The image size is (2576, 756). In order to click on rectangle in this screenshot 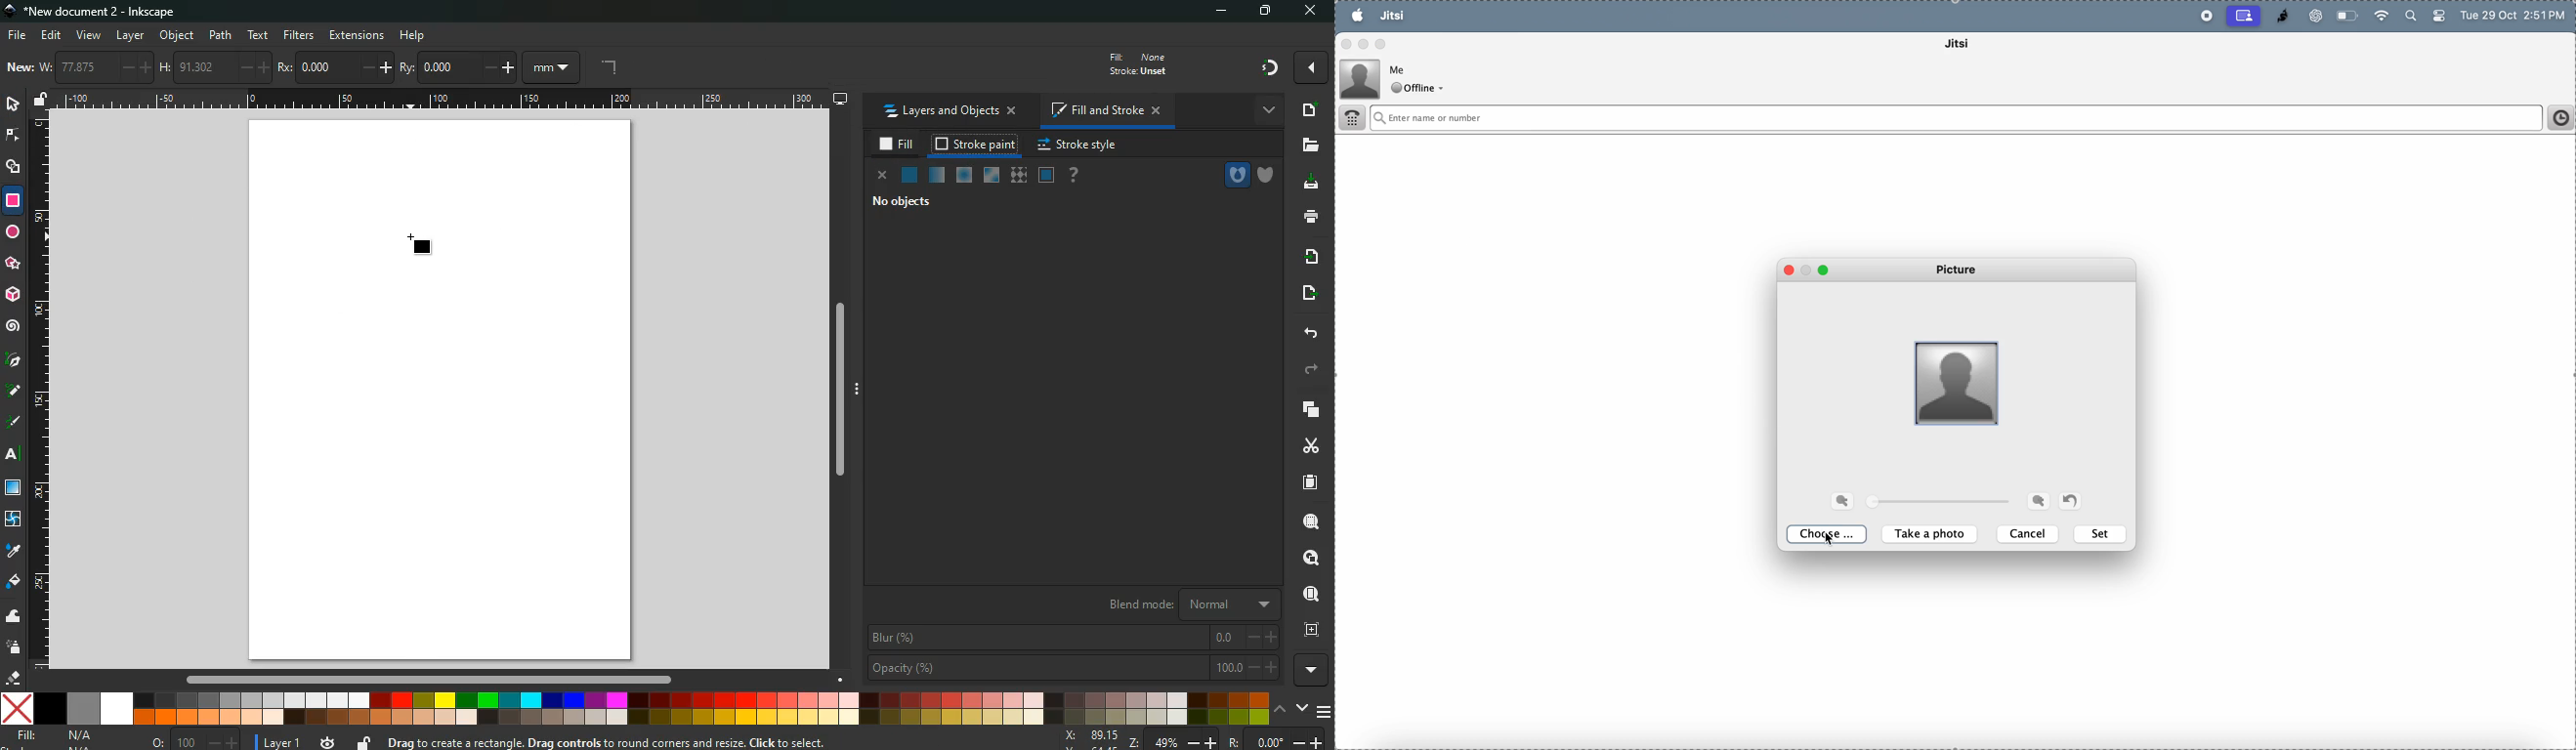, I will do `click(15, 199)`.